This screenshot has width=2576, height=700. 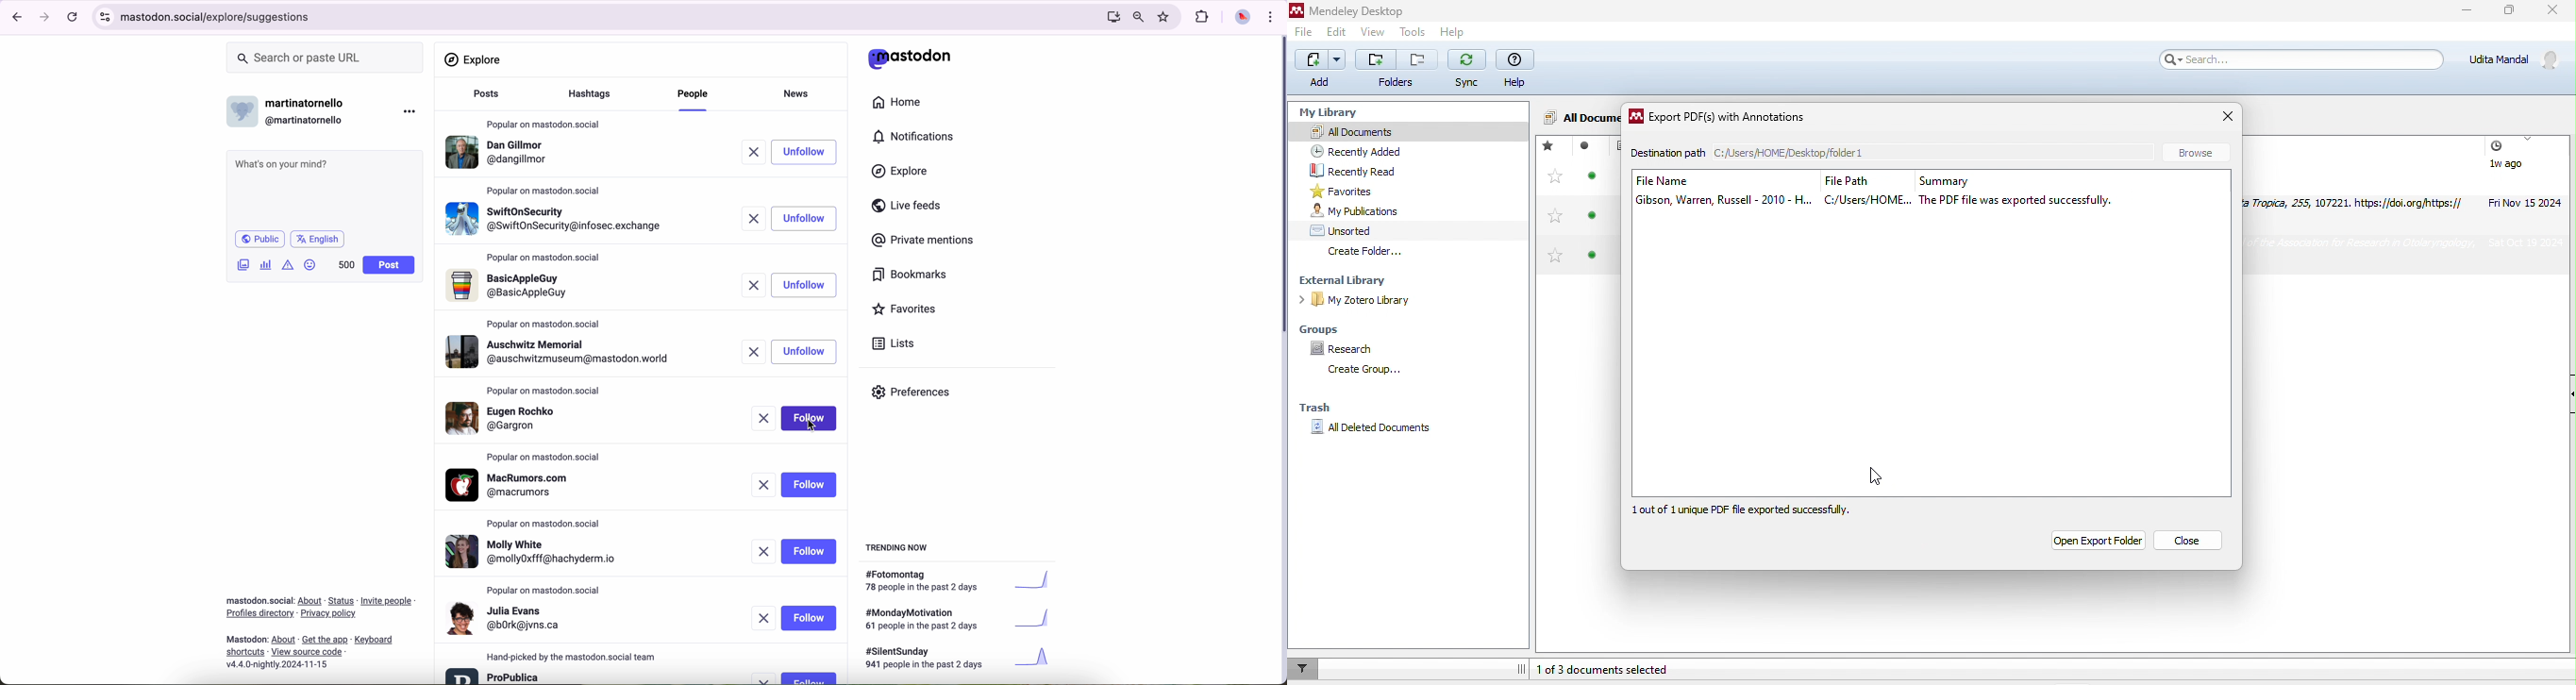 I want to click on filter, so click(x=1306, y=668).